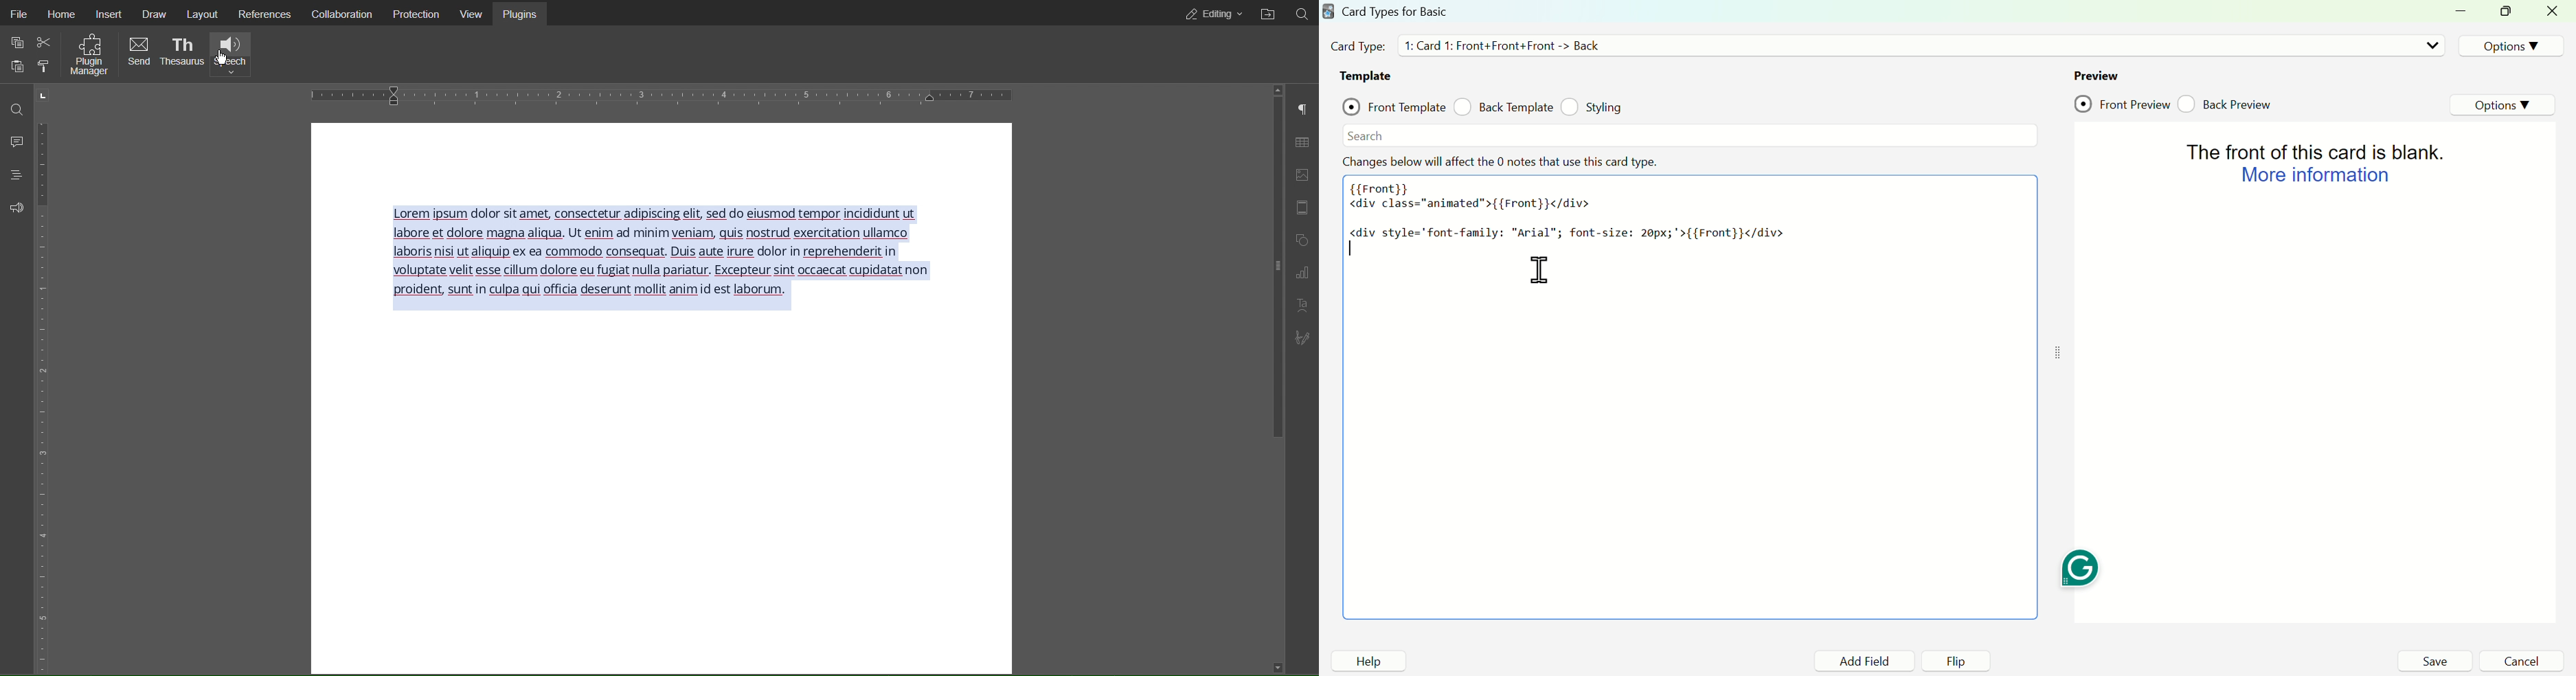 This screenshot has width=2576, height=700. I want to click on front preview, so click(2123, 105).